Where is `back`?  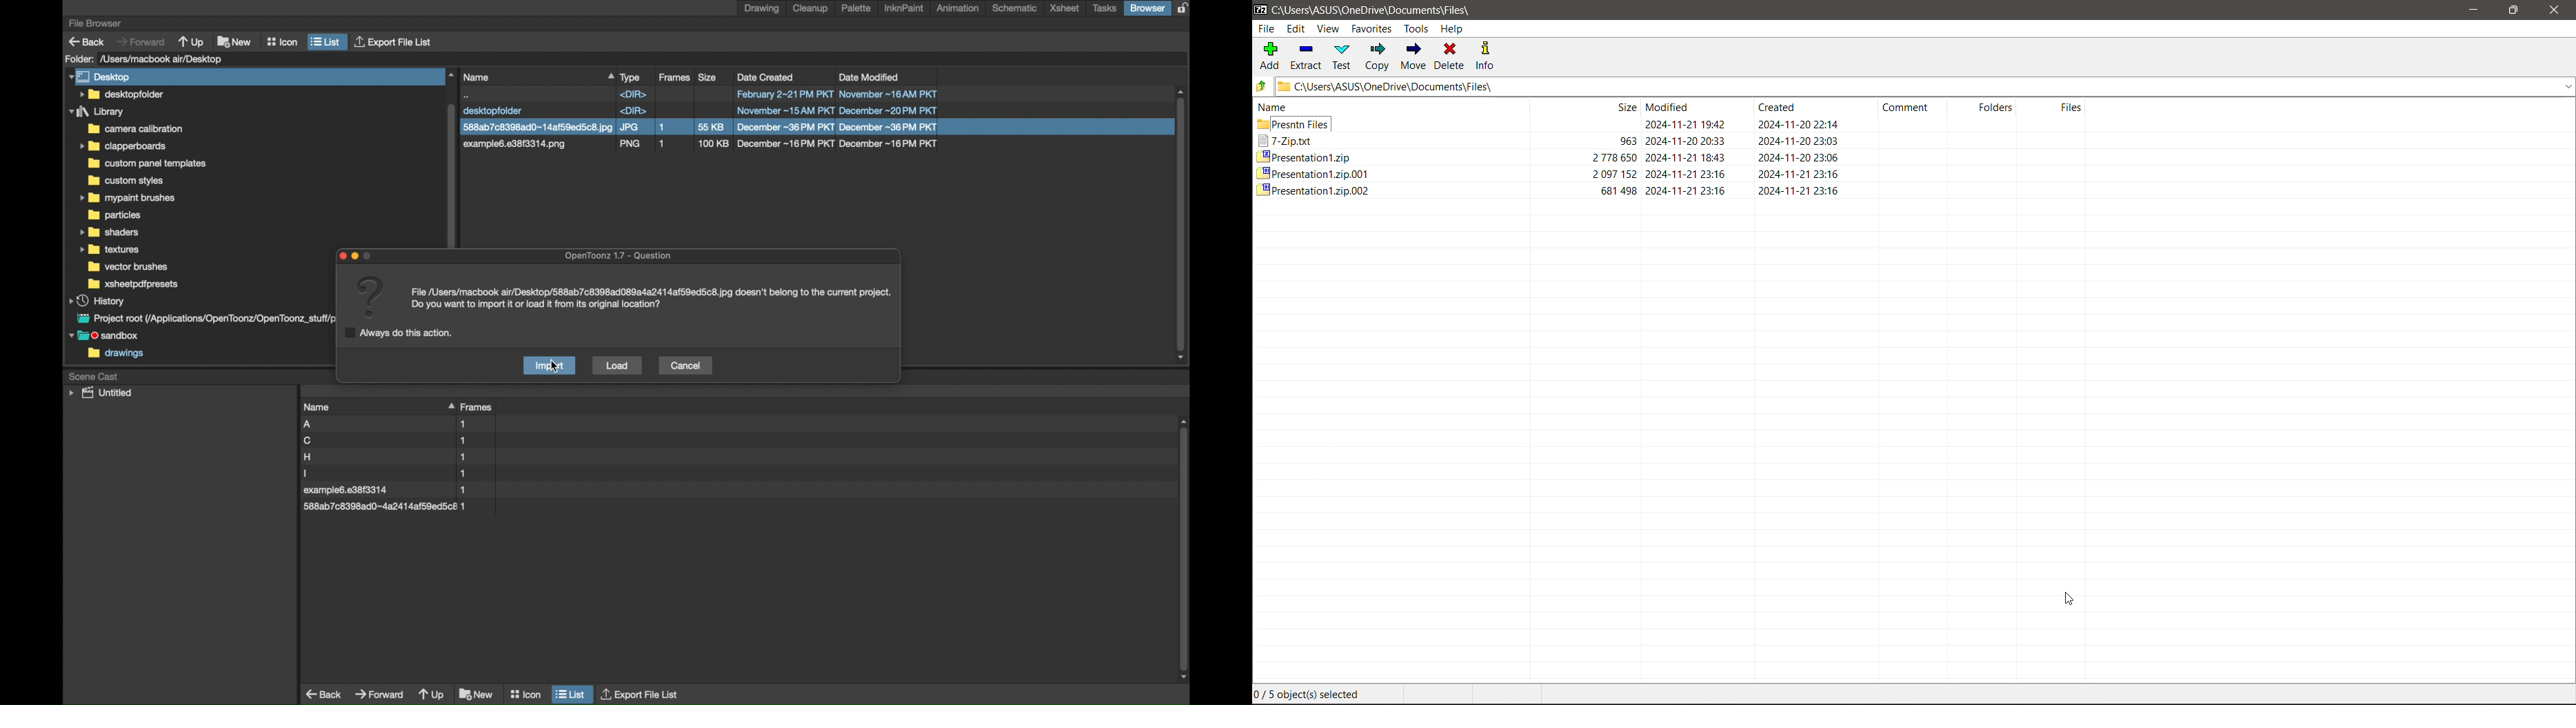 back is located at coordinates (87, 42).